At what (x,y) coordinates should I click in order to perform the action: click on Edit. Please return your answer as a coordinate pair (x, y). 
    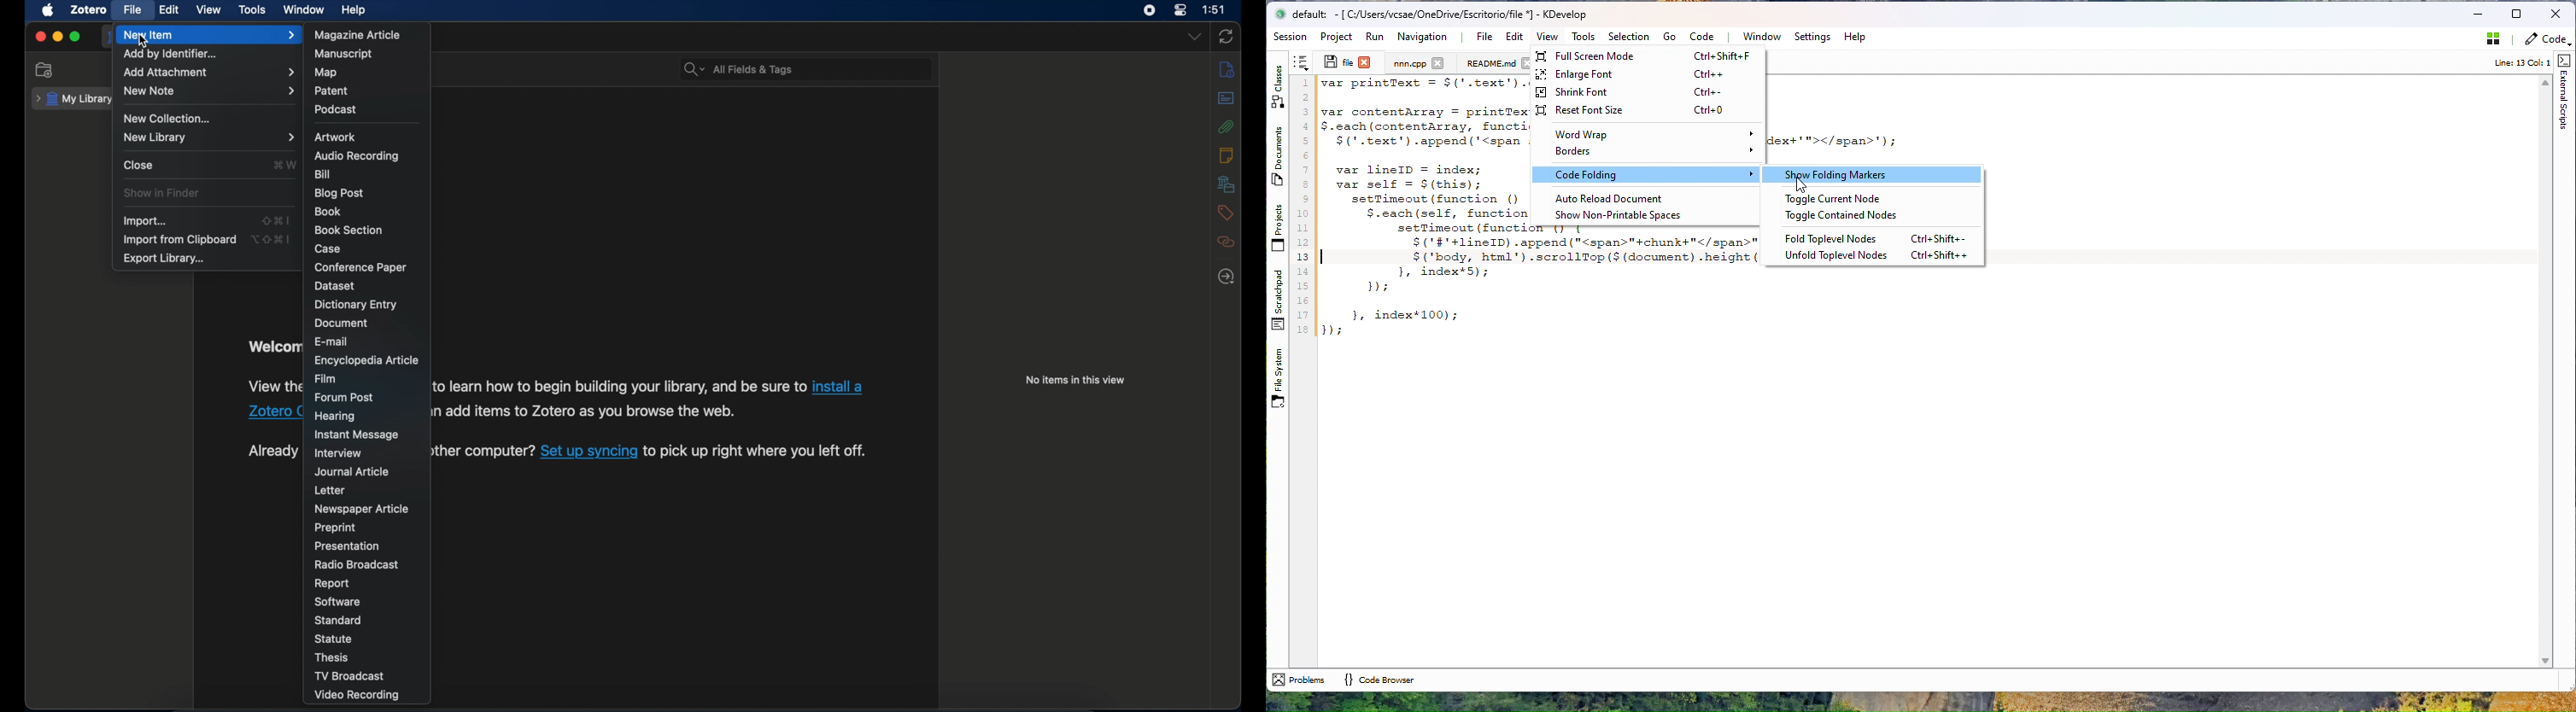
    Looking at the image, I should click on (1512, 37).